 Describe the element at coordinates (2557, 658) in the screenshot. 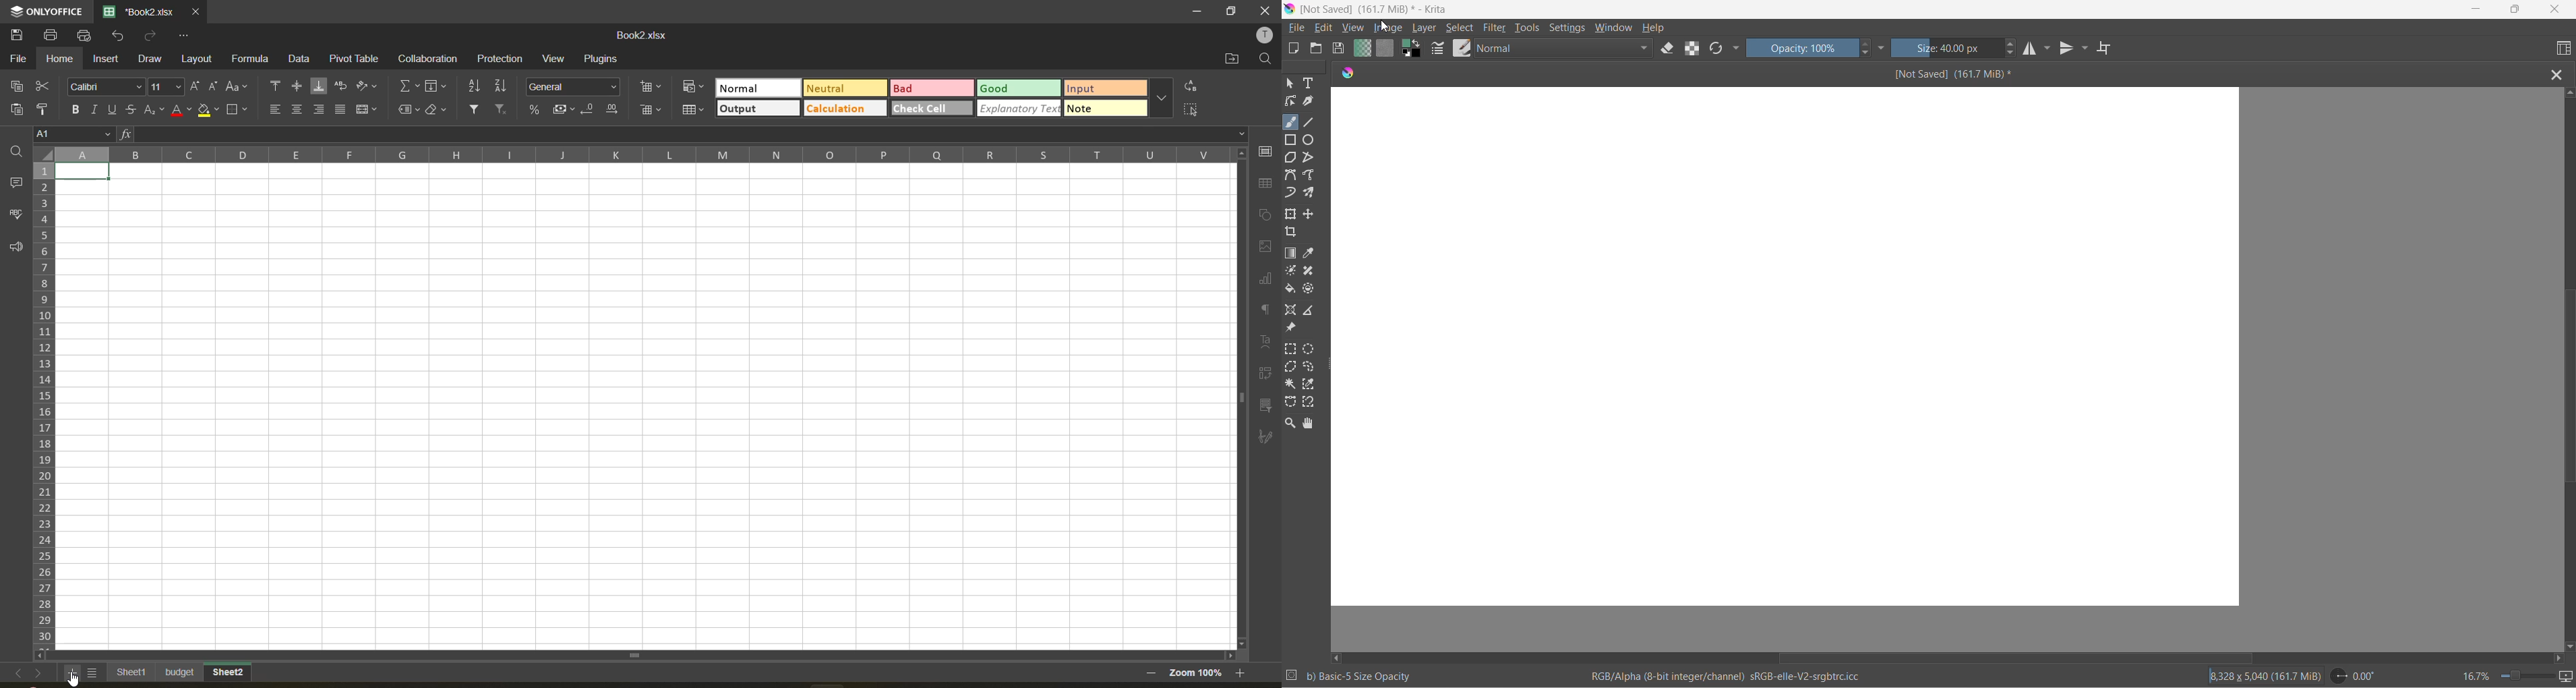

I see `scroll right button` at that location.